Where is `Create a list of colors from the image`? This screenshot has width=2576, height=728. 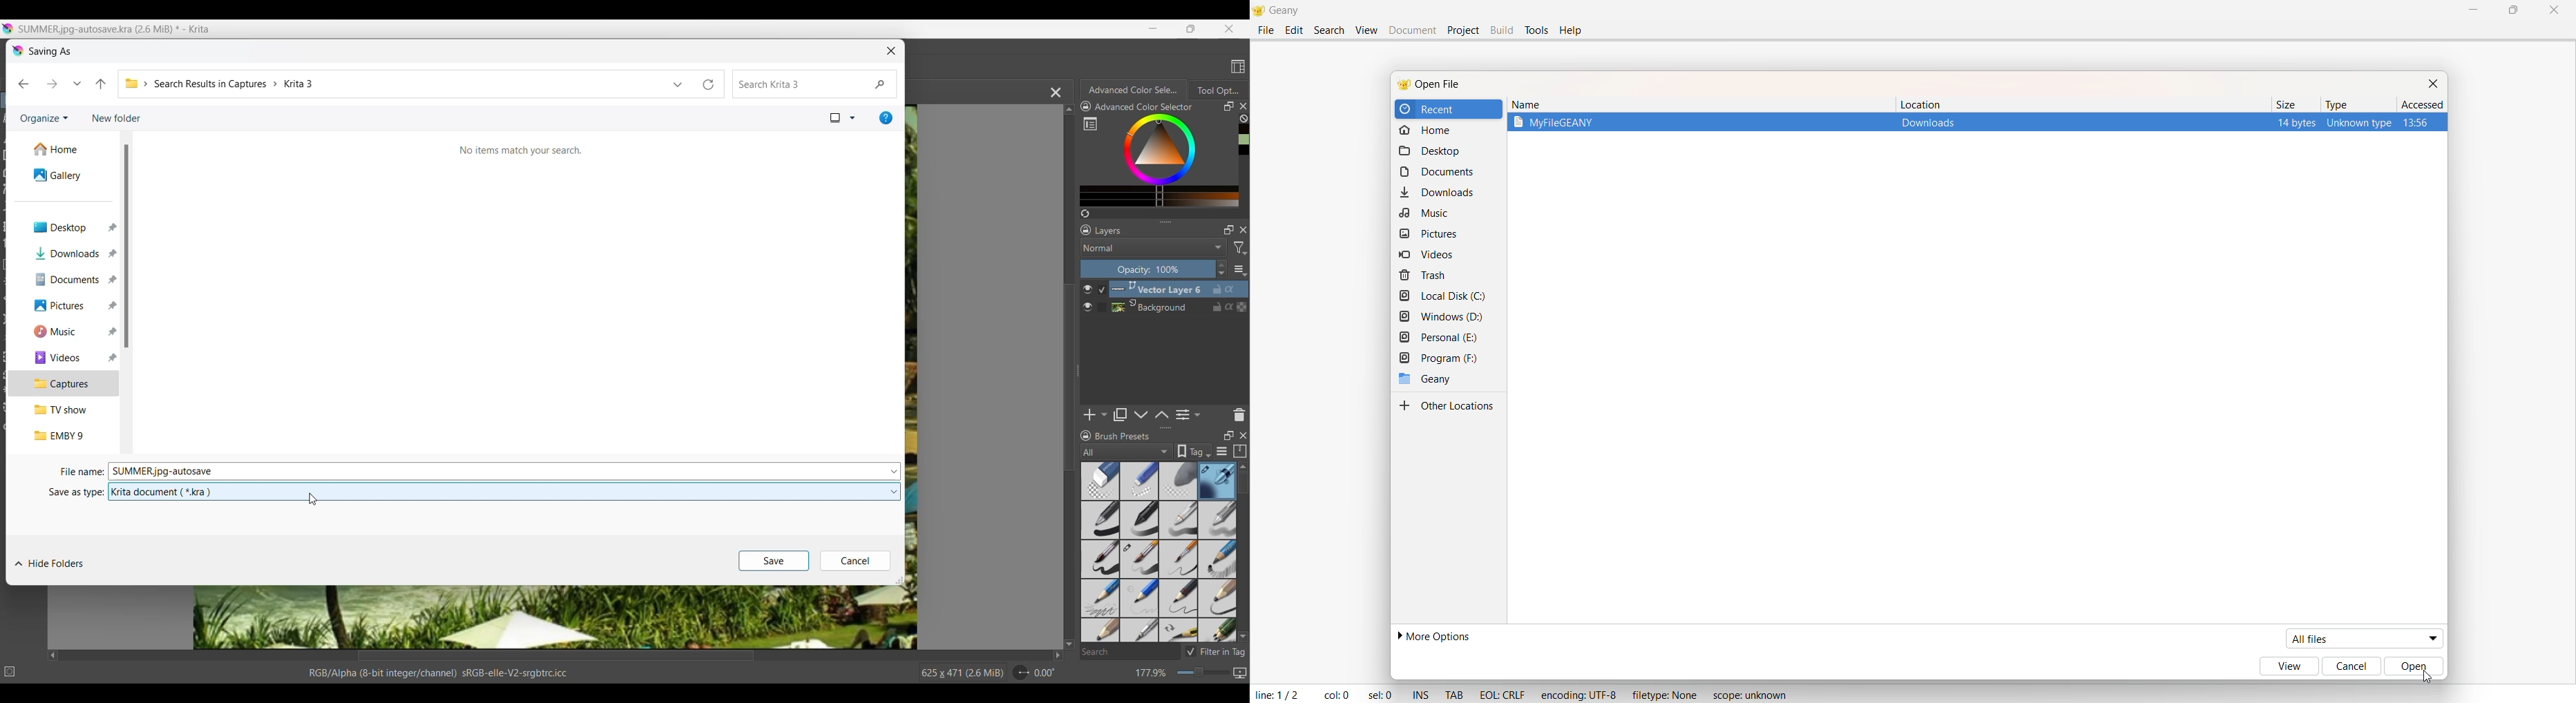
Create a list of colors from the image is located at coordinates (1086, 214).